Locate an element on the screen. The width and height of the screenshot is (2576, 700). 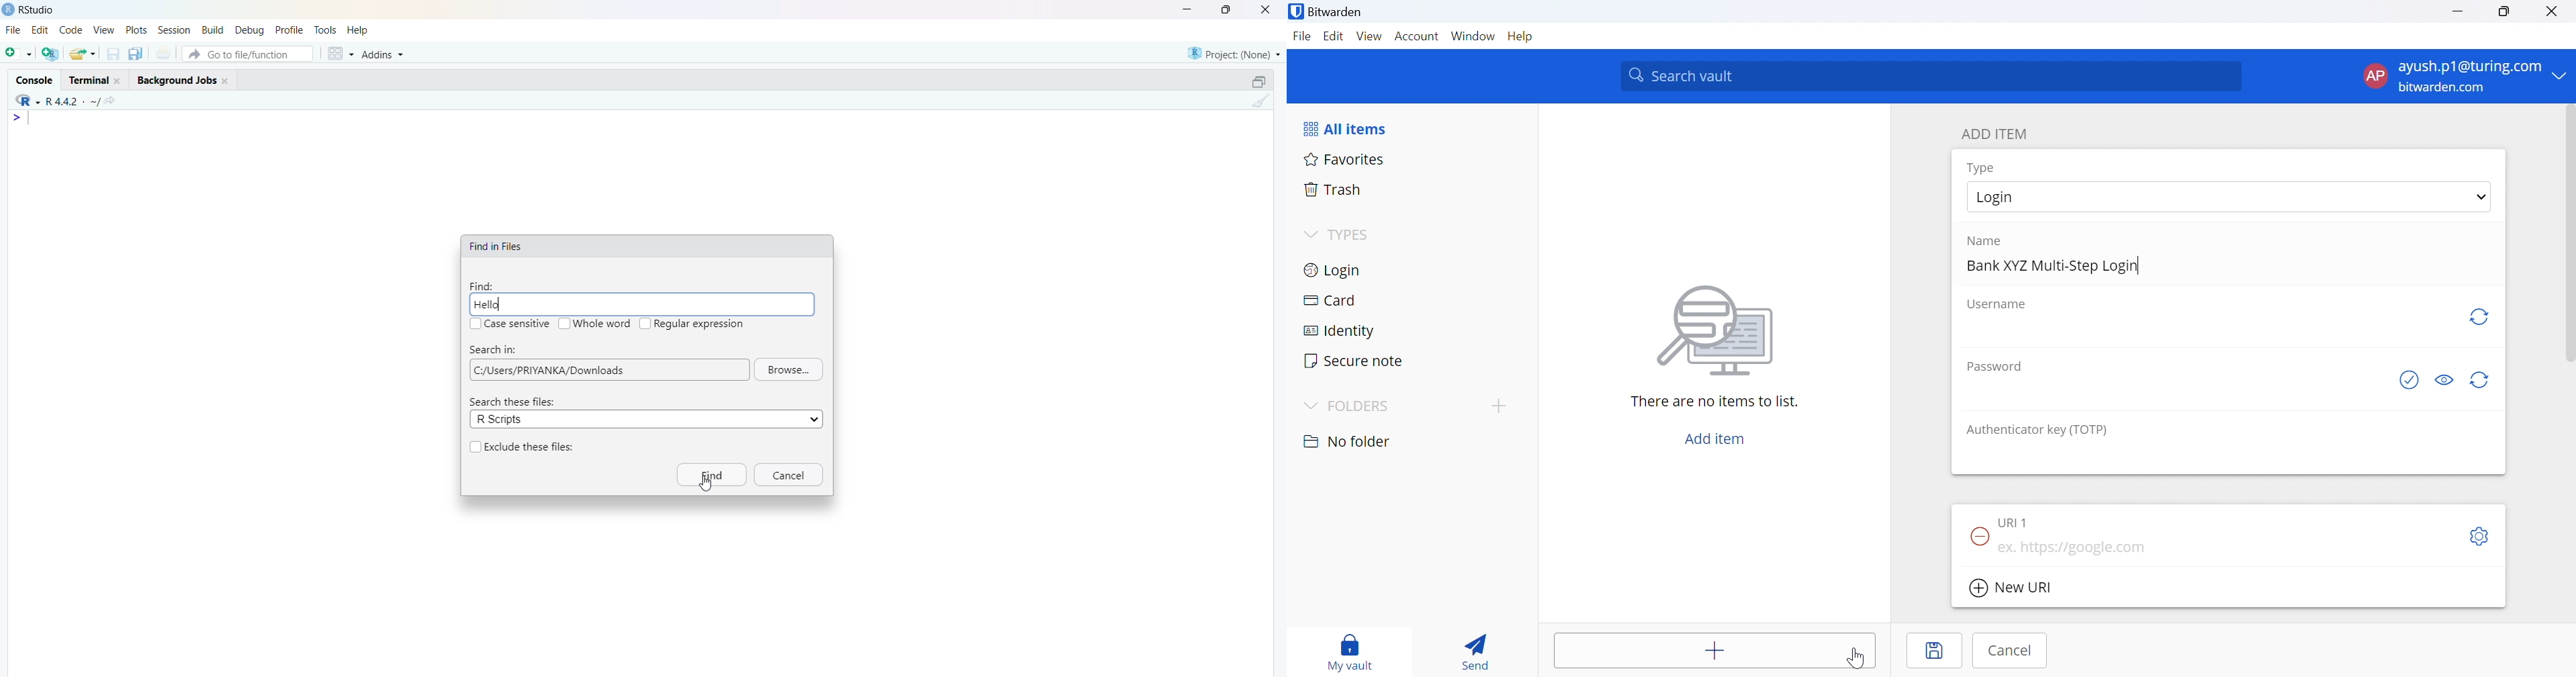
> is located at coordinates (19, 117).